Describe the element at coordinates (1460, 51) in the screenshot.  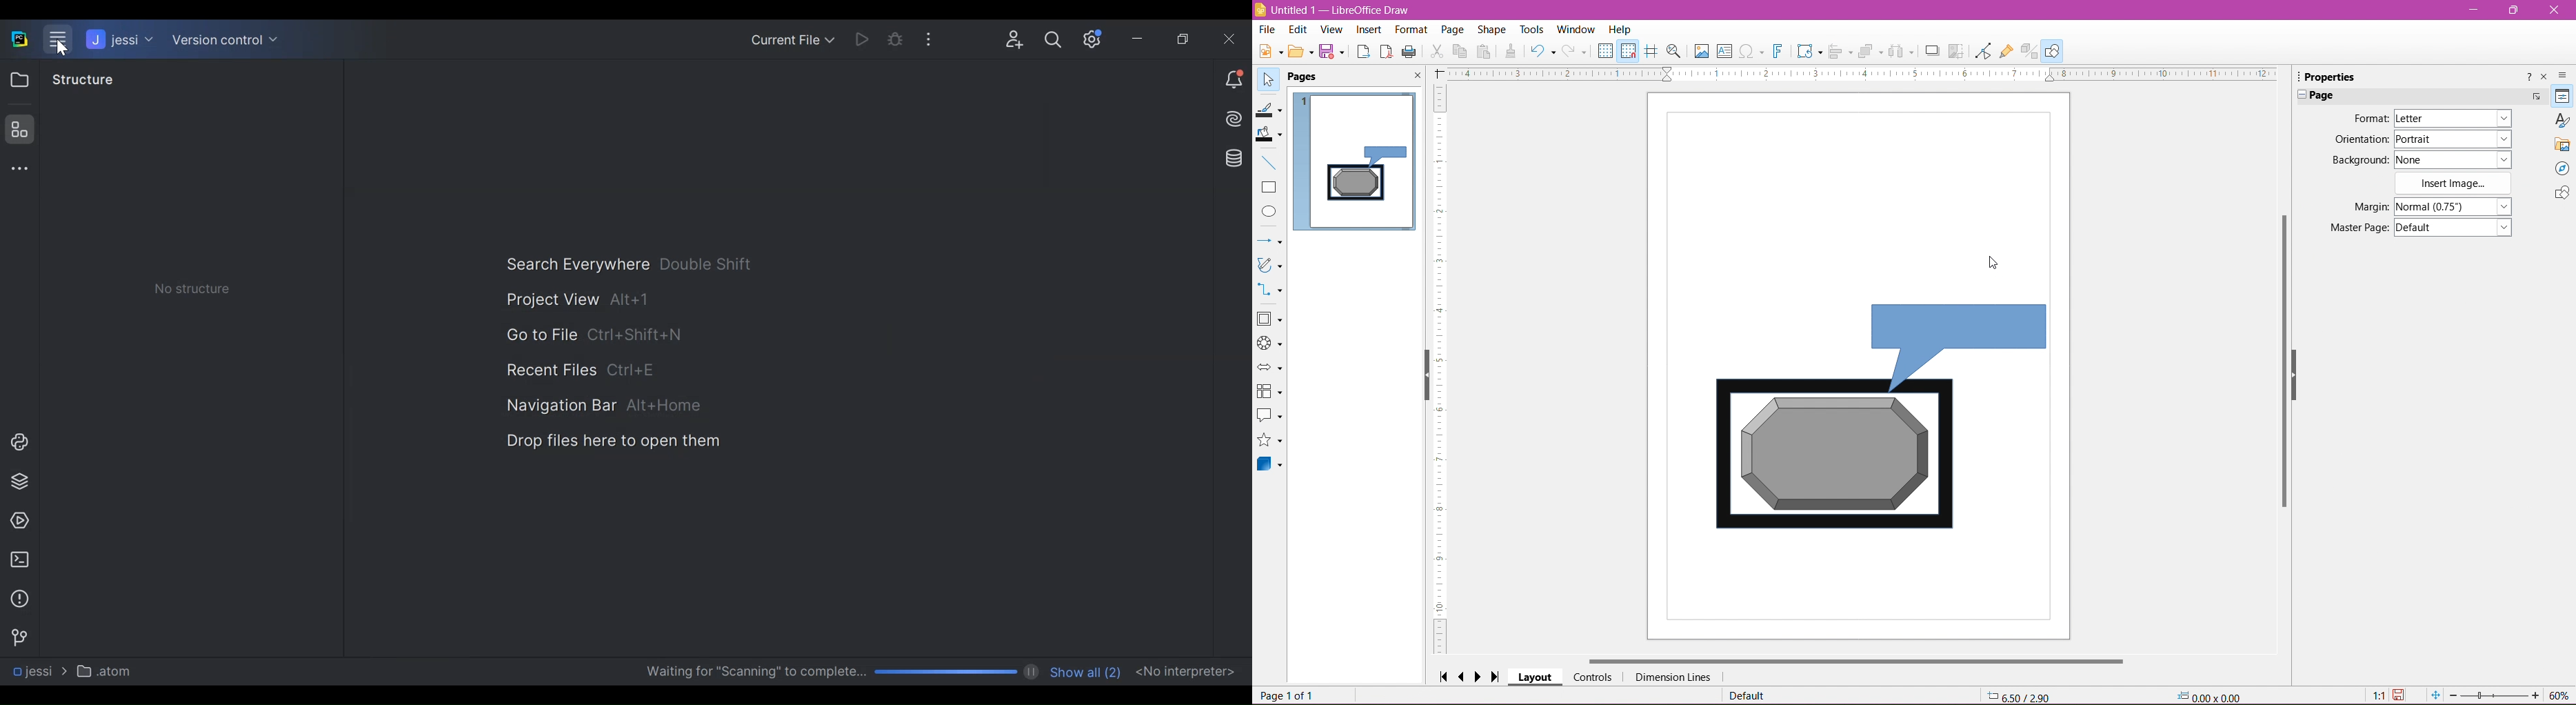
I see `Copy` at that location.